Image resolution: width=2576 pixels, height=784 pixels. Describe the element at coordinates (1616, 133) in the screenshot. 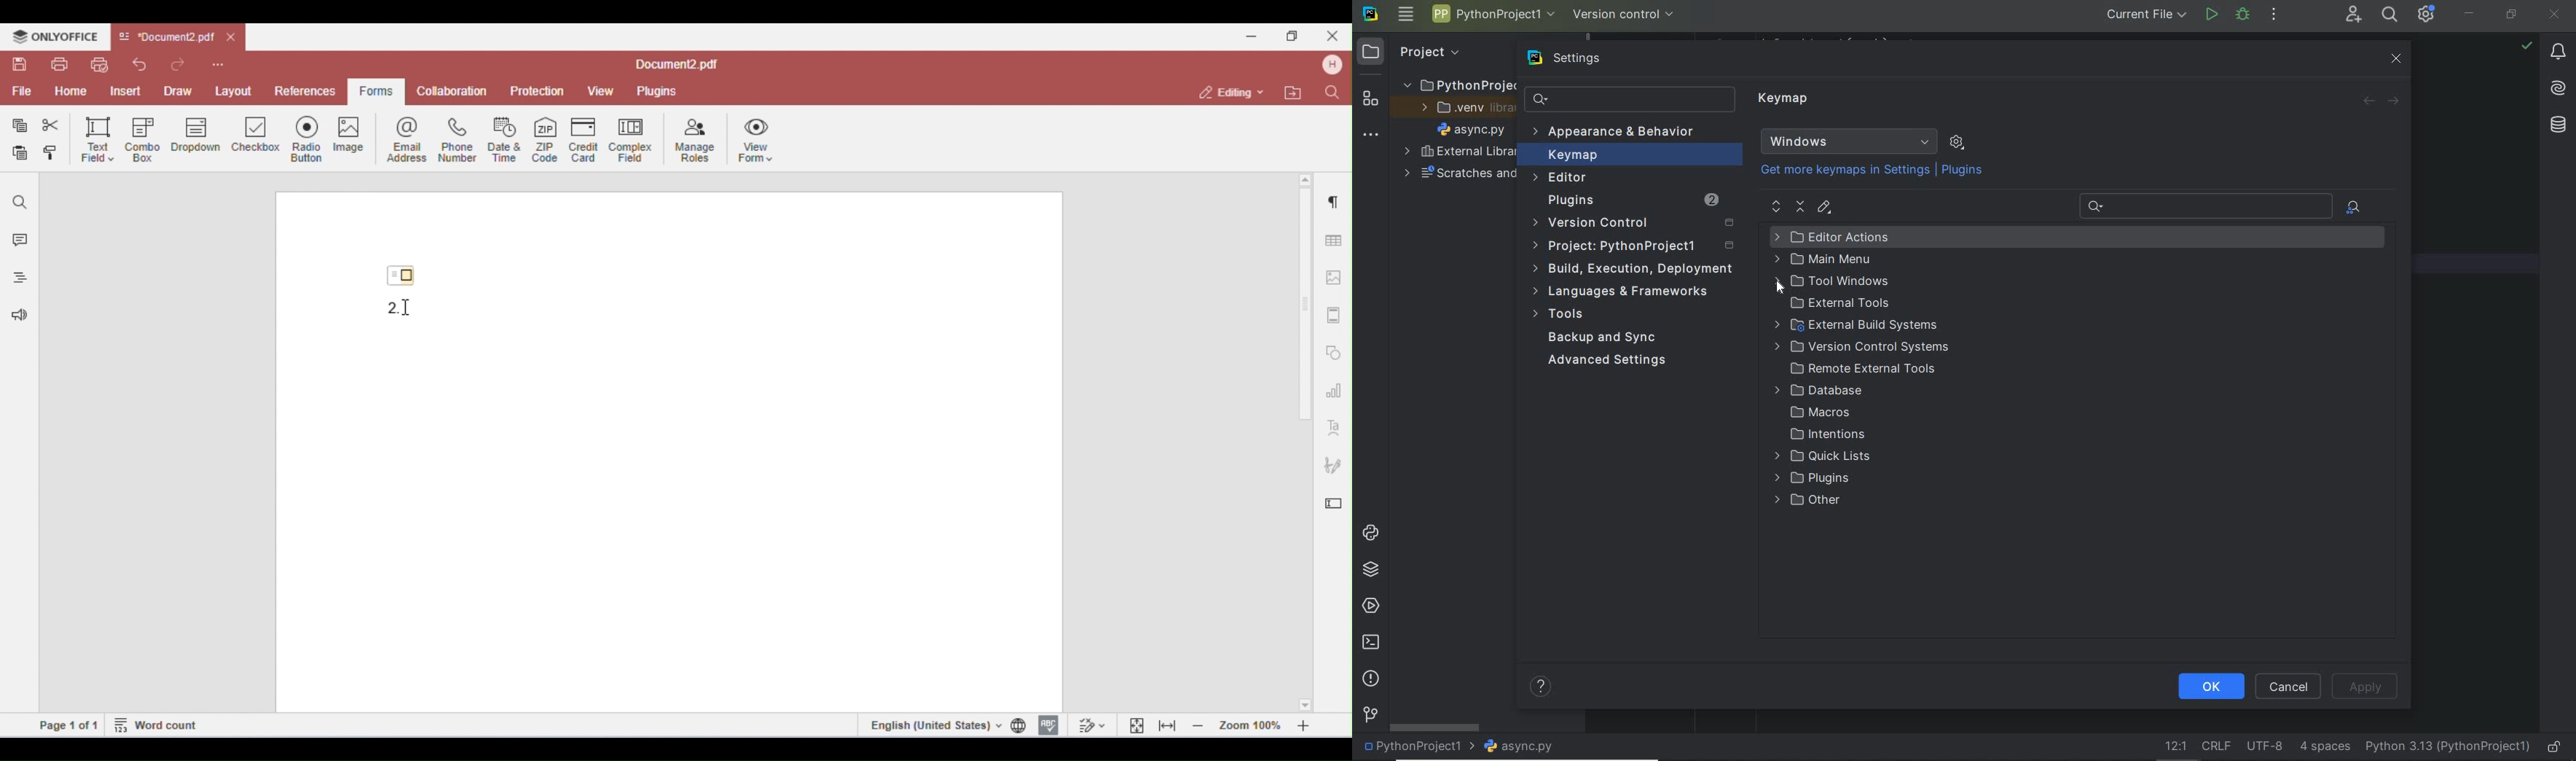

I see `Appearance & Behavior` at that location.